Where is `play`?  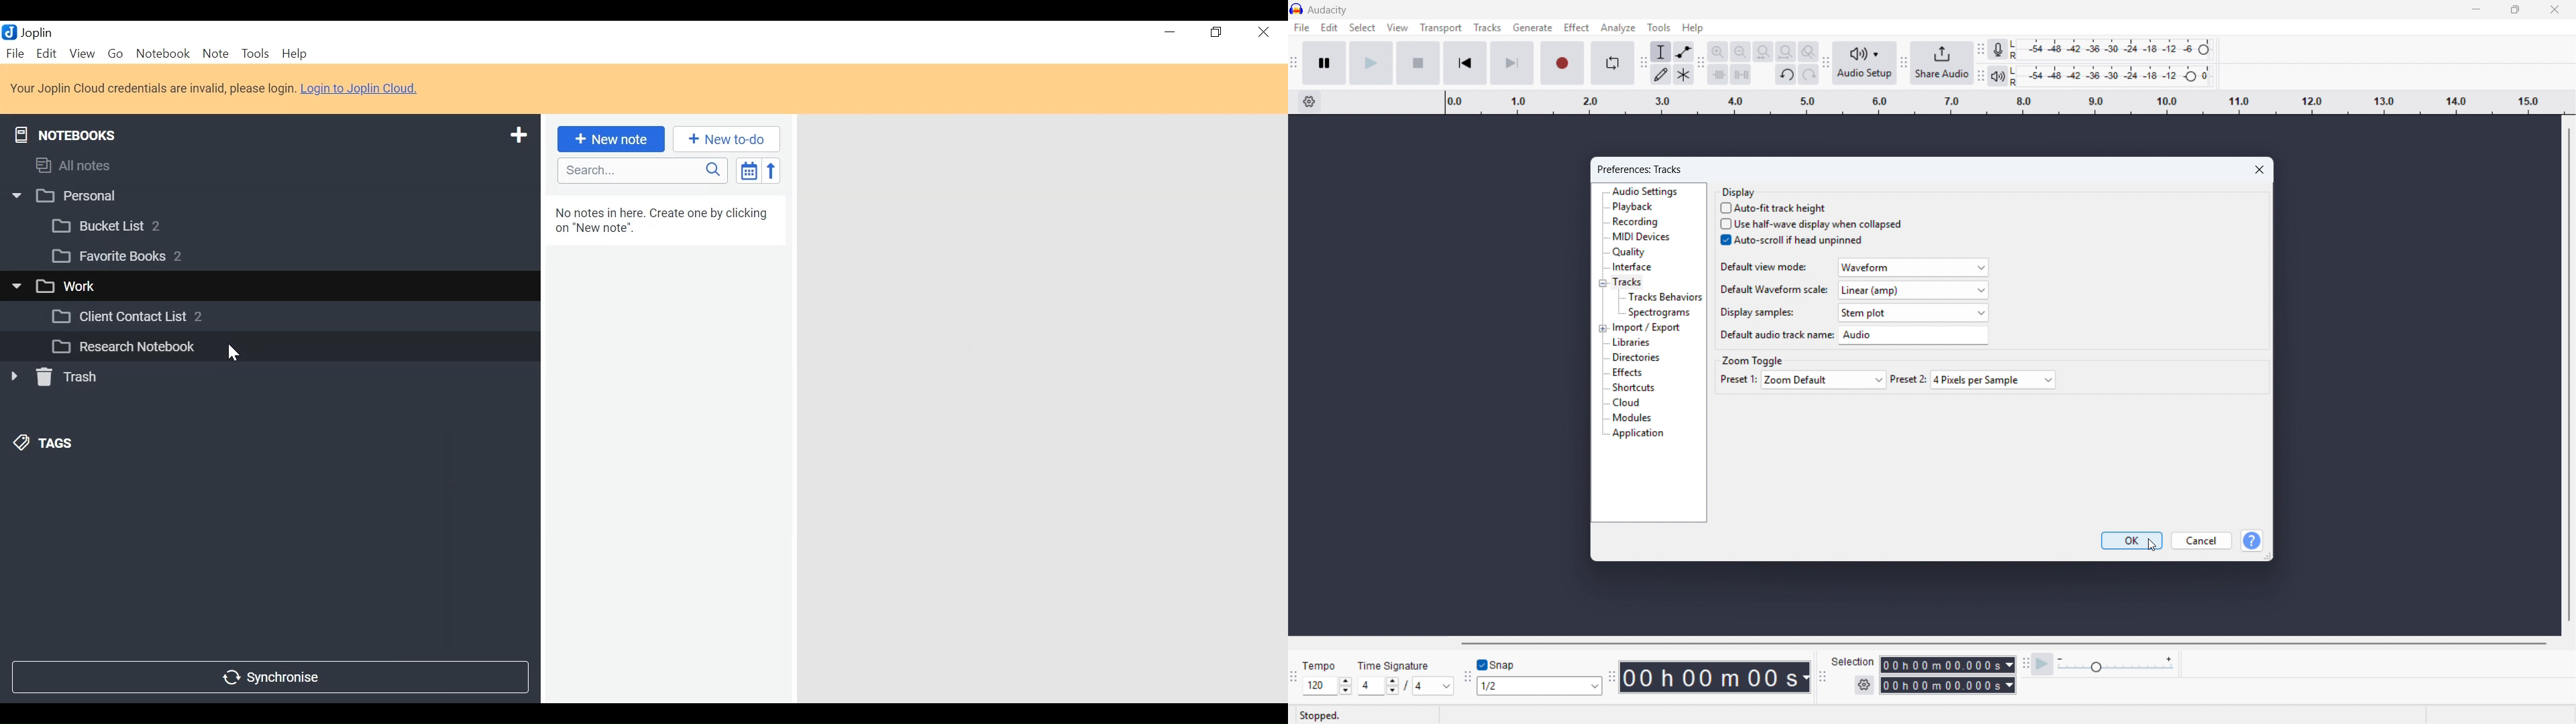
play is located at coordinates (1371, 62).